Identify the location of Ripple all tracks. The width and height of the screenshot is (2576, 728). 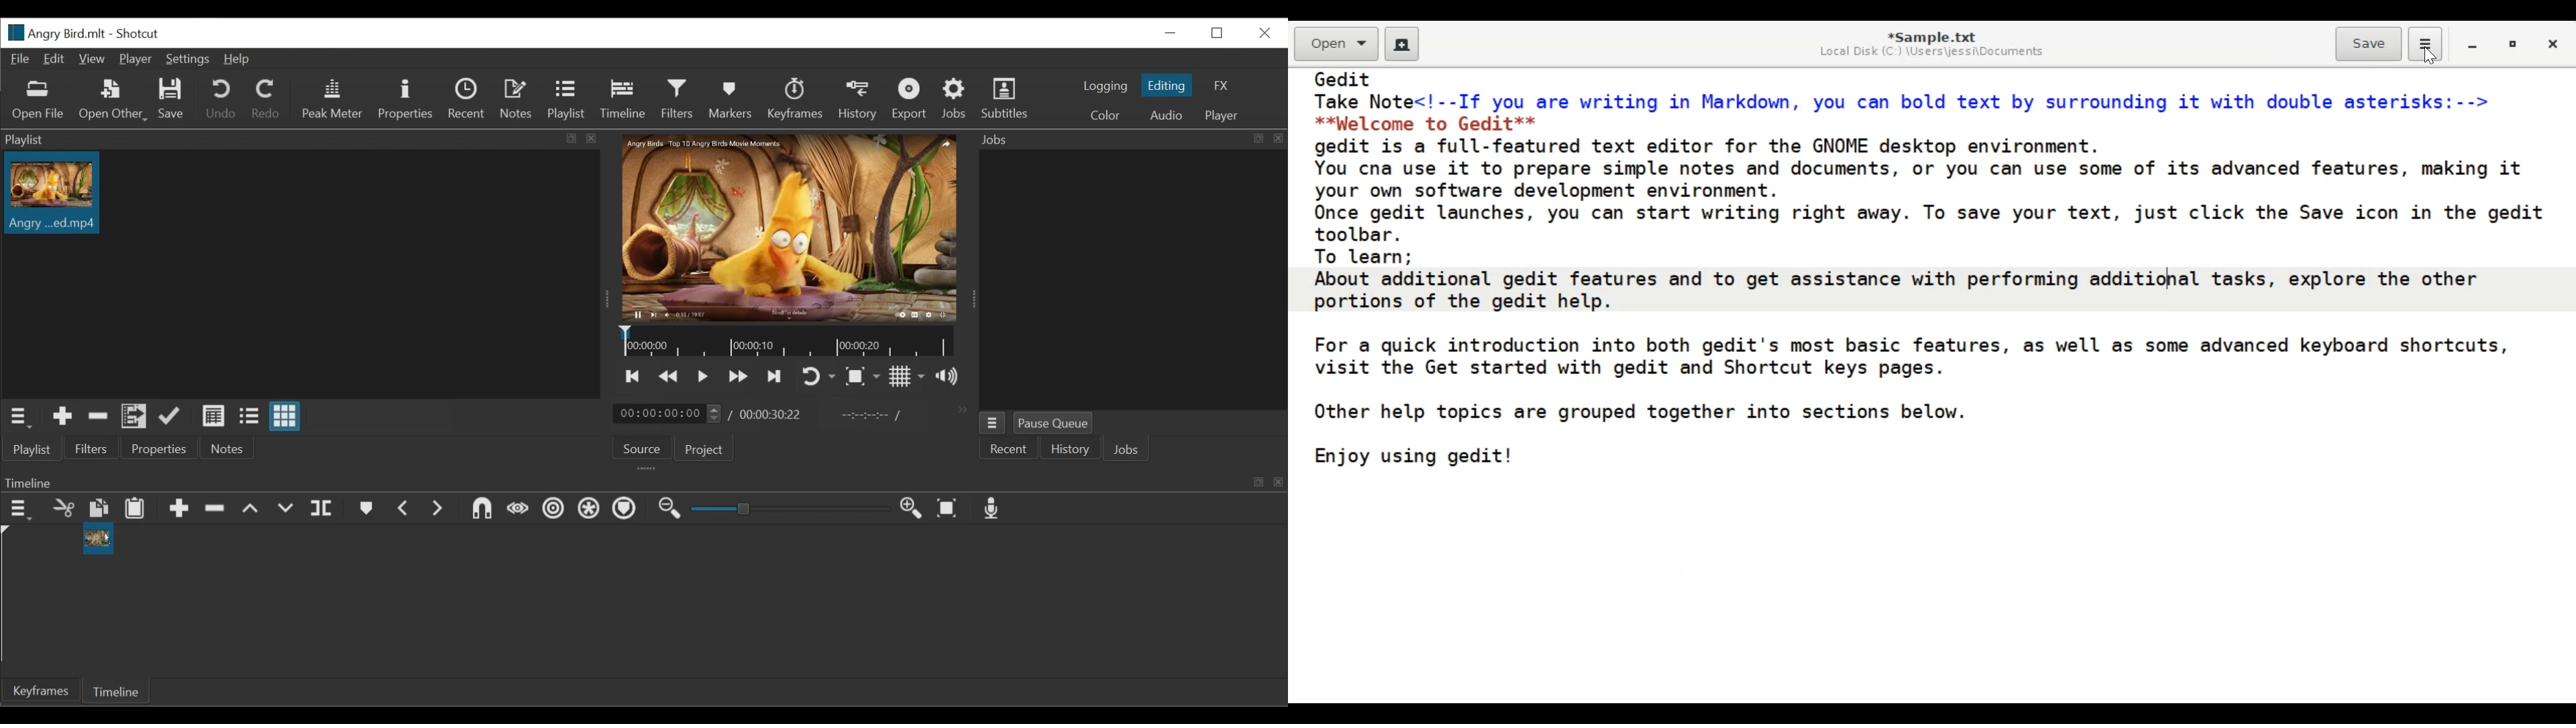
(590, 510).